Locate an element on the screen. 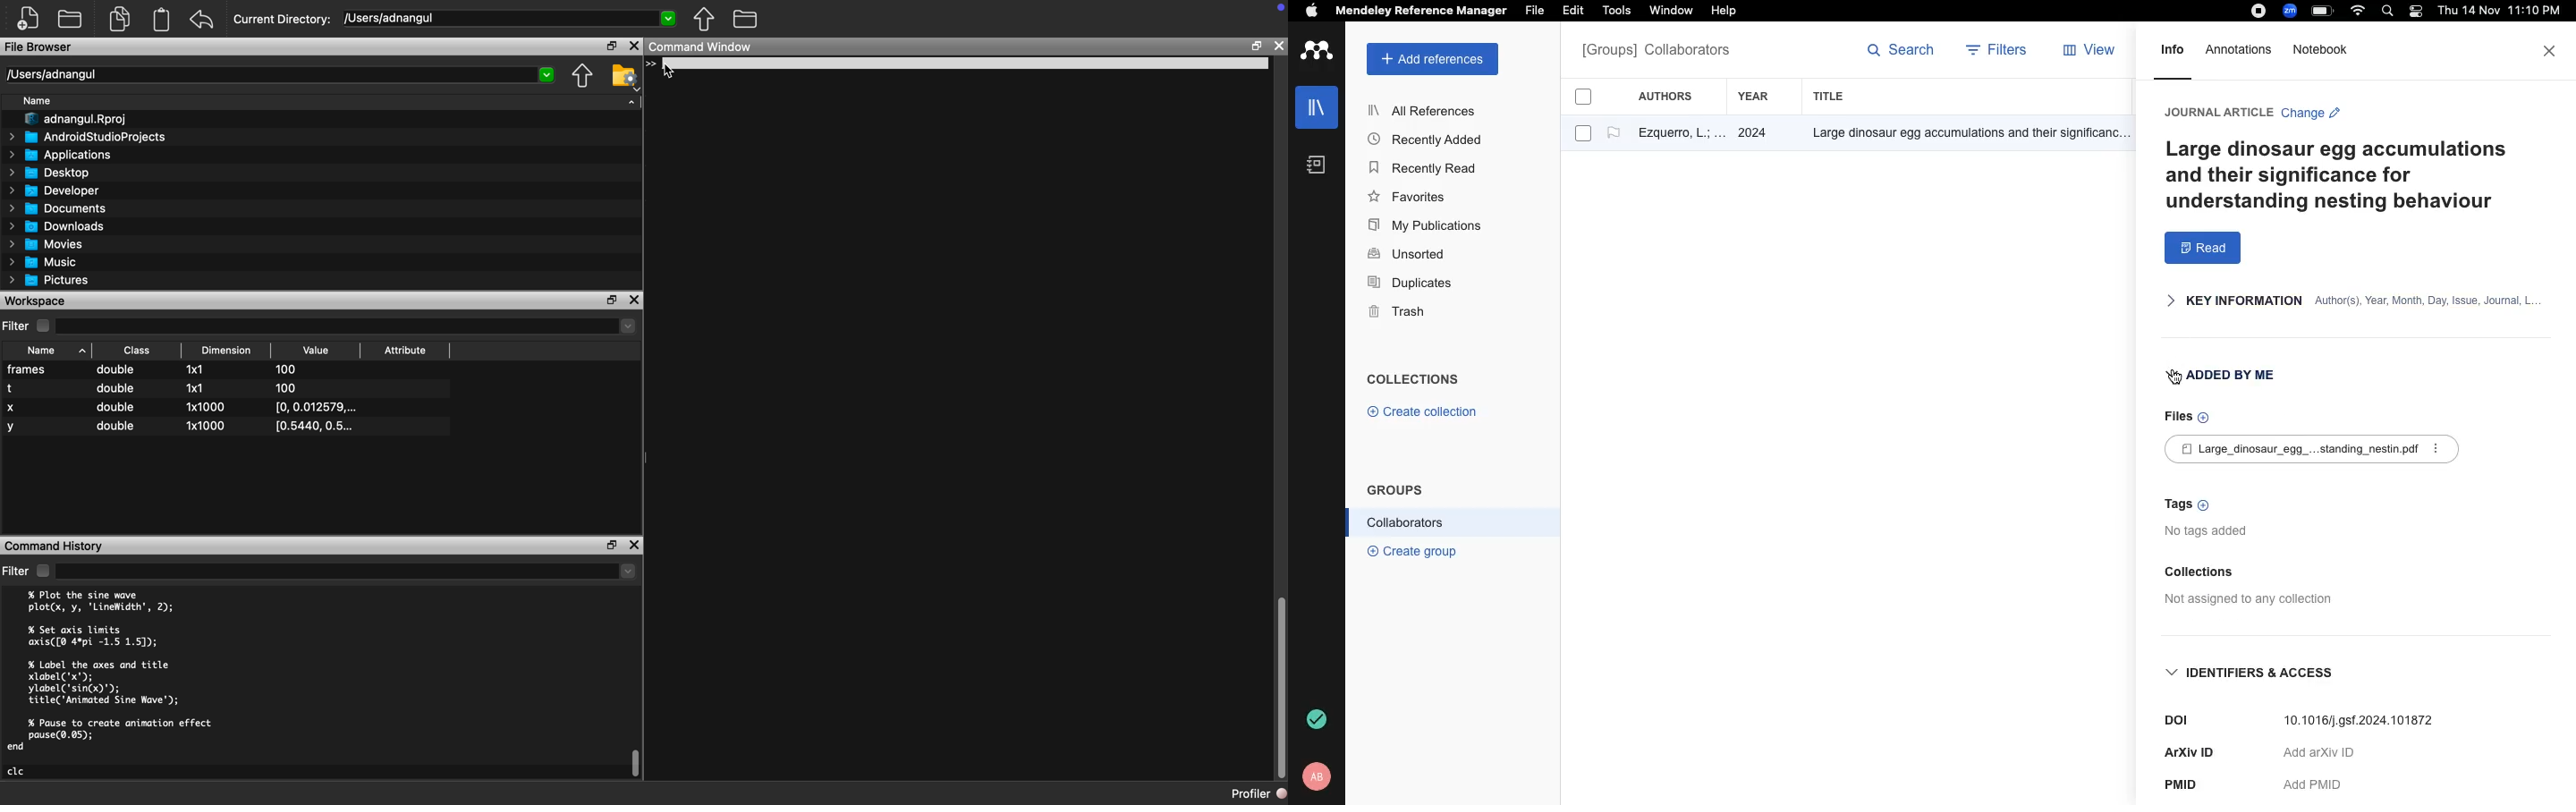 The width and height of the screenshot is (2576, 812). Pictures is located at coordinates (50, 280).